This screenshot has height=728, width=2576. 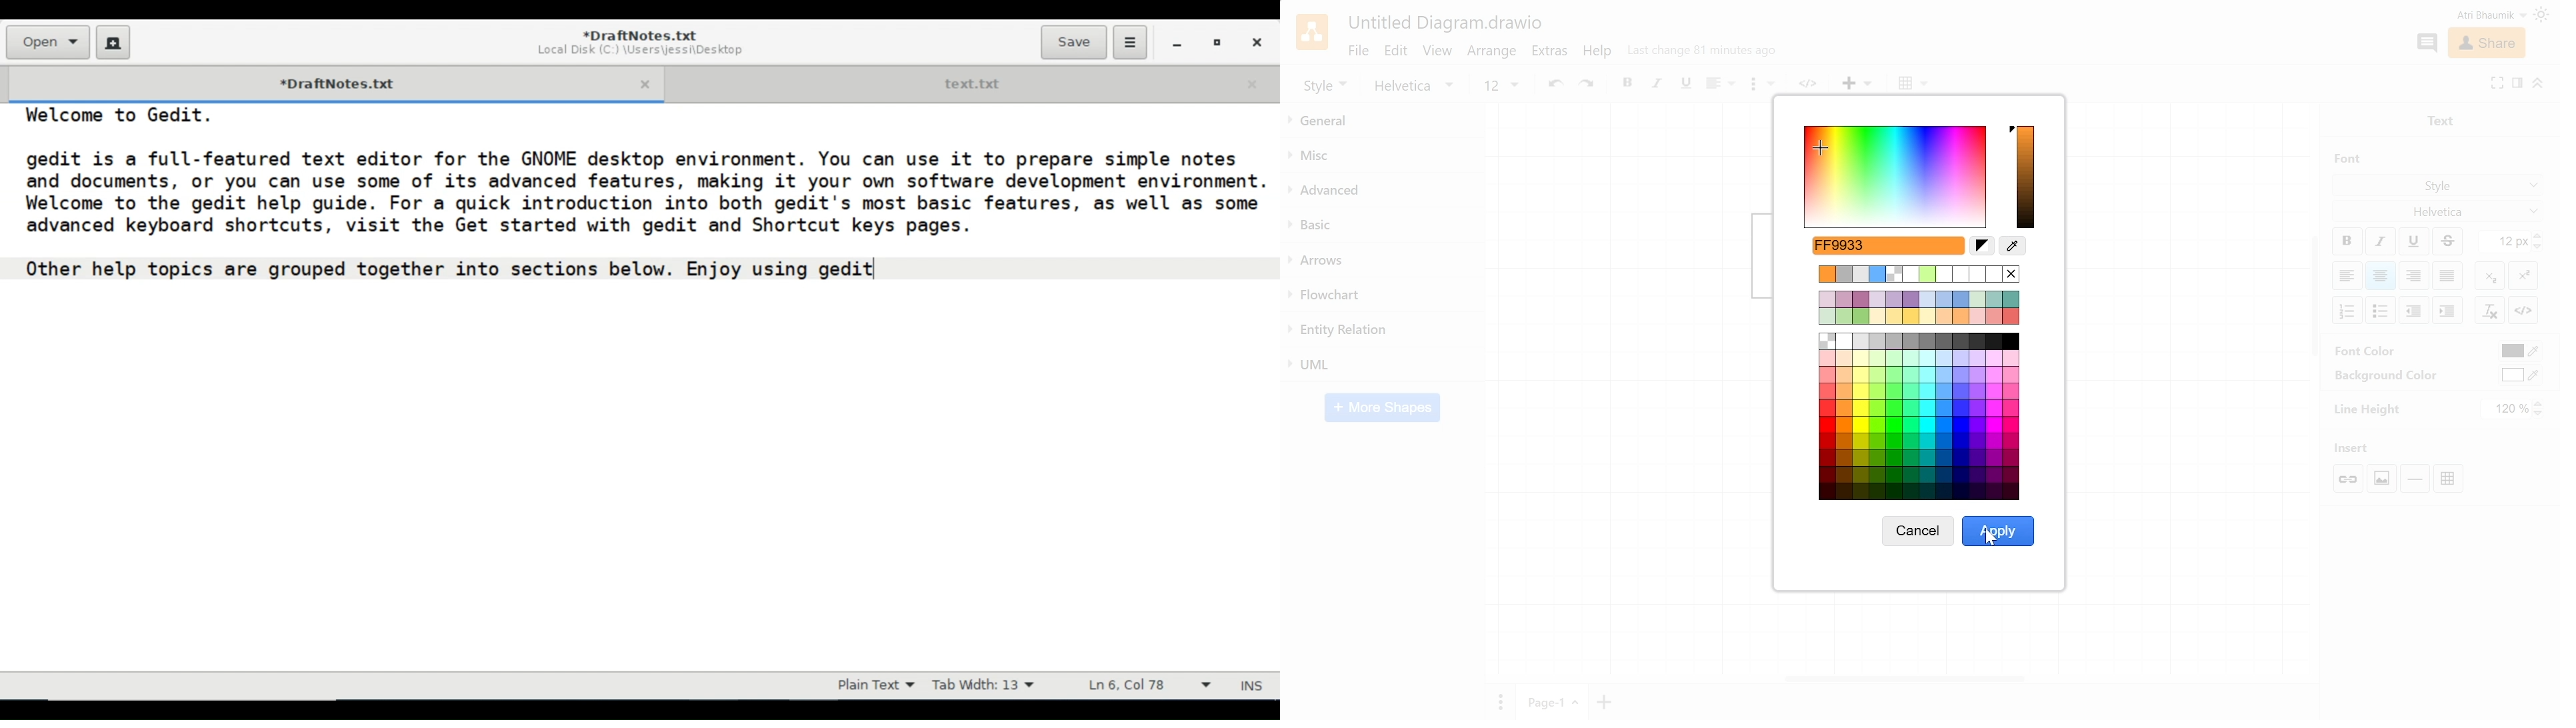 I want to click on insert, so click(x=1857, y=84).